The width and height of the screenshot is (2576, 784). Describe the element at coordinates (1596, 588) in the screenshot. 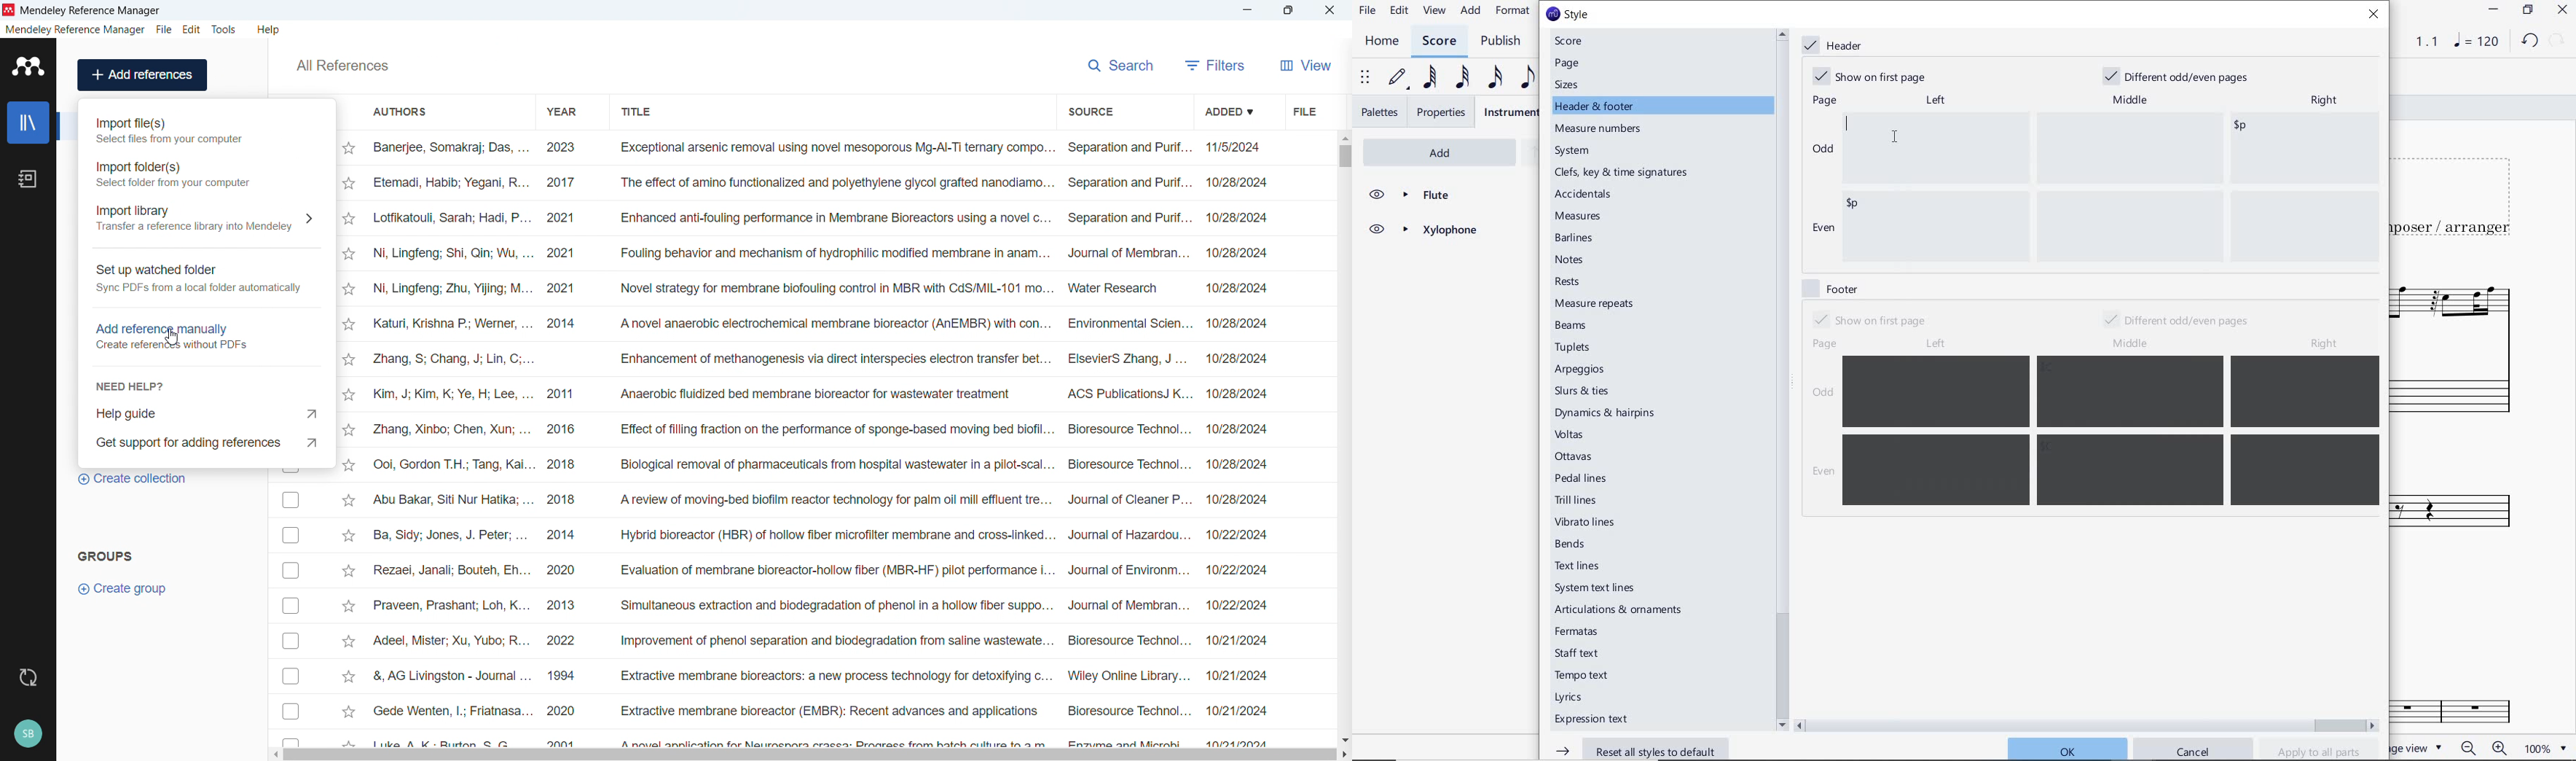

I see `system text lines` at that location.